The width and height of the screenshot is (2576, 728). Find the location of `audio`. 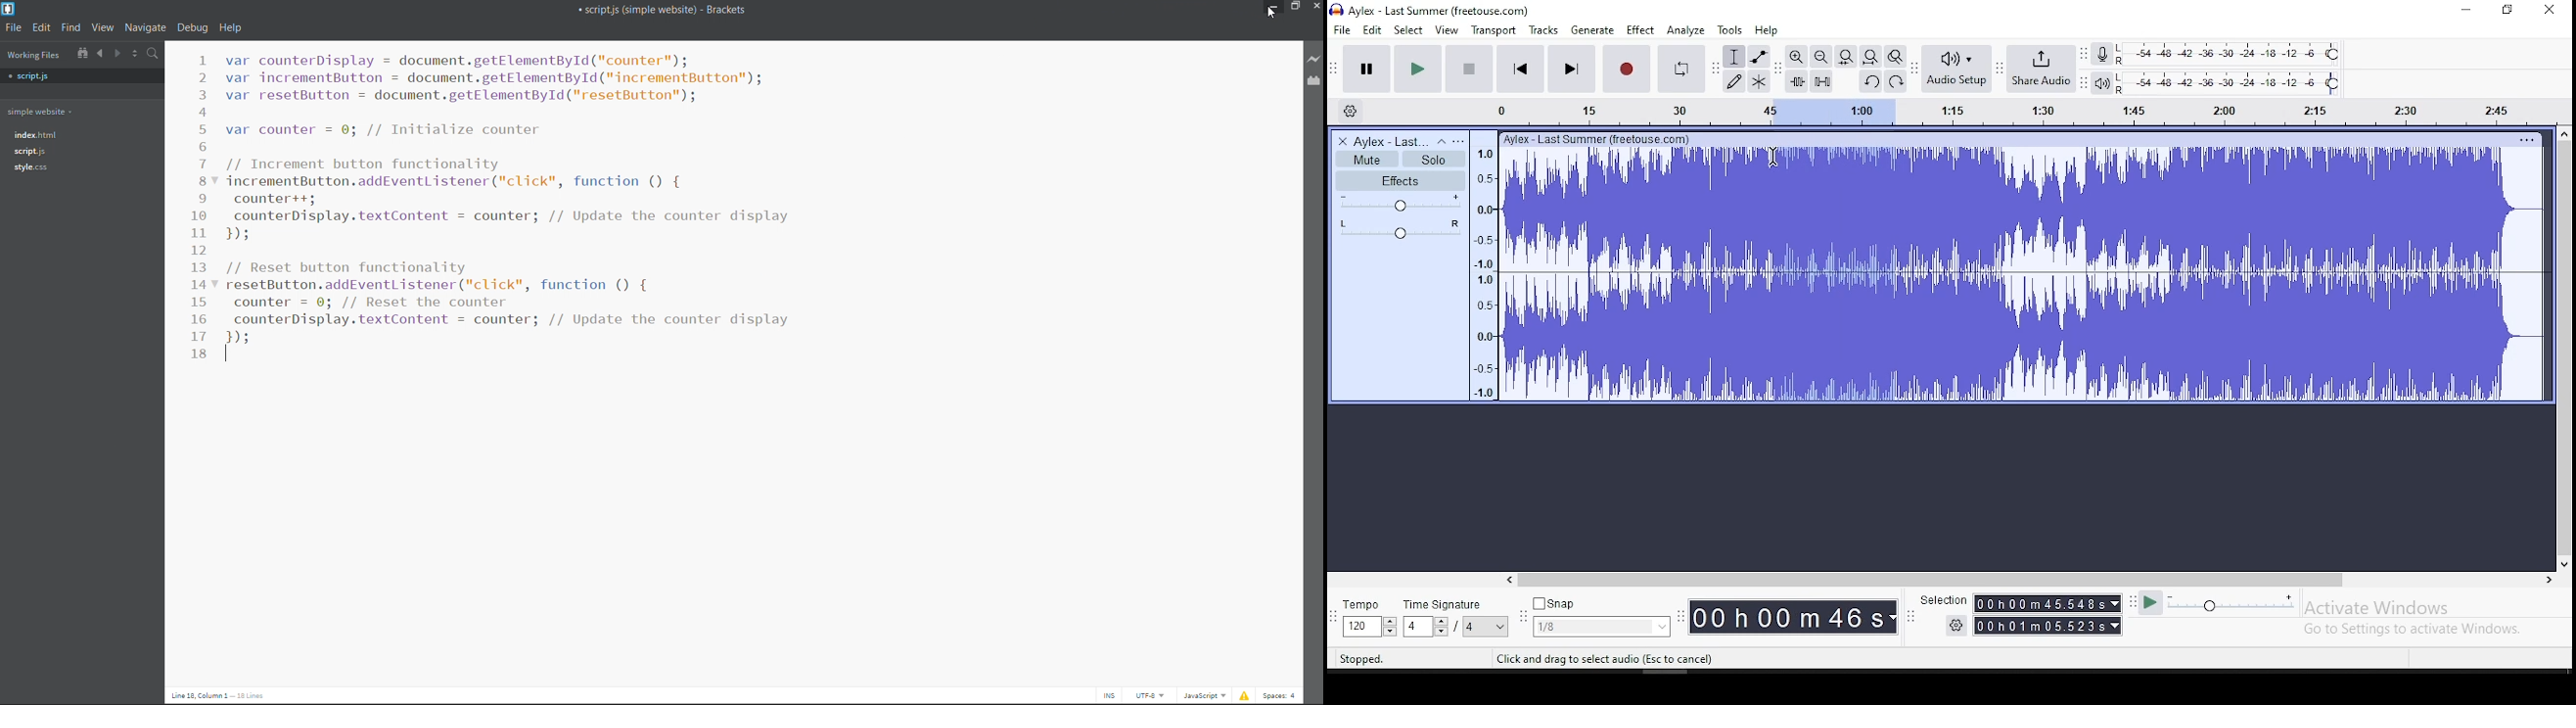

audio is located at coordinates (1392, 142).